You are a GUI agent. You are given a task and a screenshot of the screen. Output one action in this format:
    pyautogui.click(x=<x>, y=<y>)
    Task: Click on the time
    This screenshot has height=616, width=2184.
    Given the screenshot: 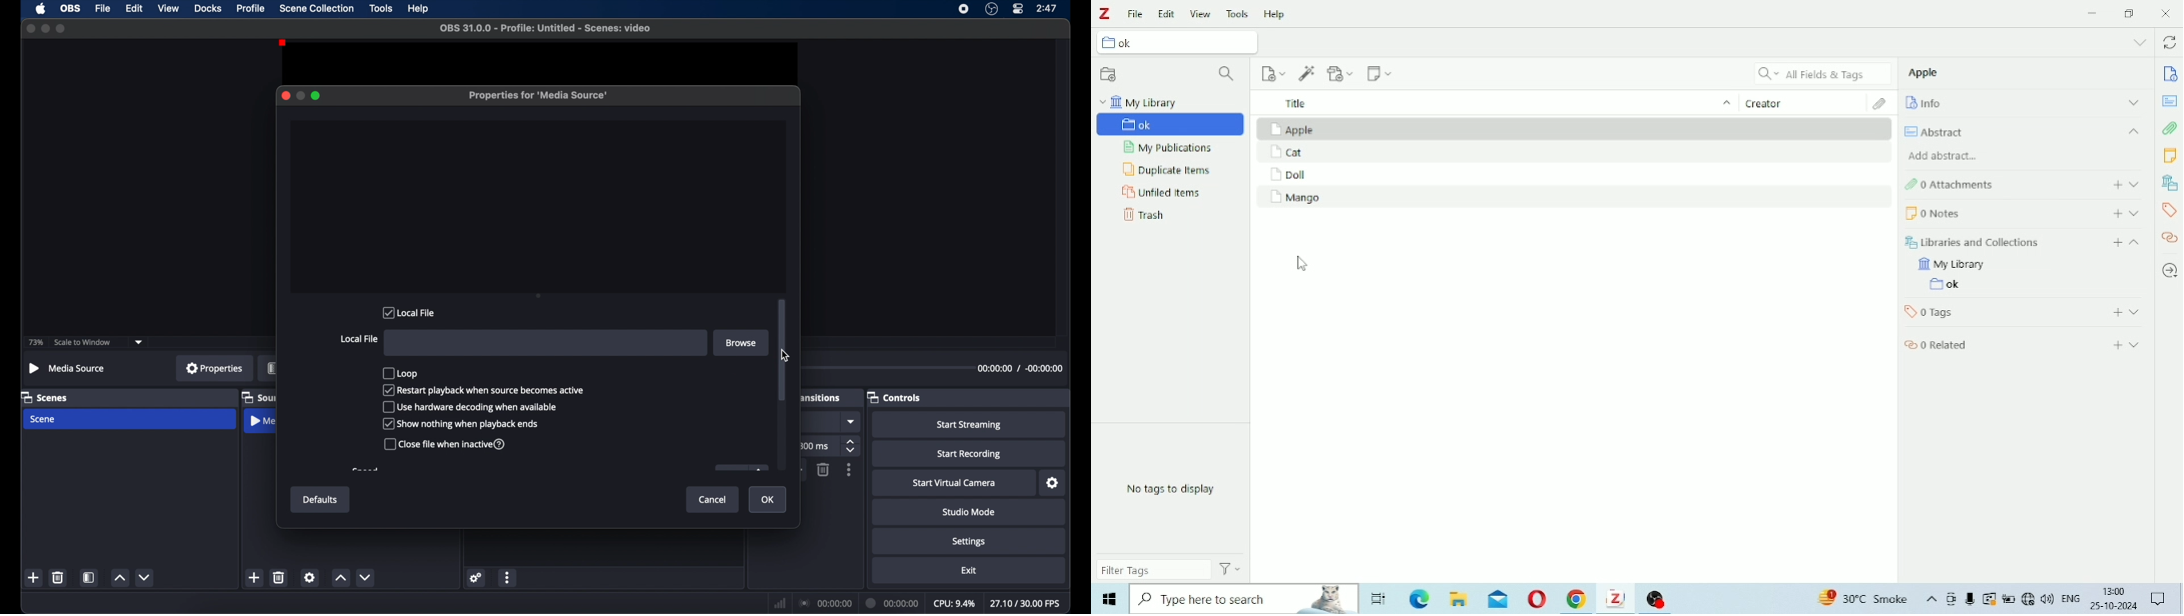 What is the action you would take?
    pyautogui.click(x=1048, y=9)
    